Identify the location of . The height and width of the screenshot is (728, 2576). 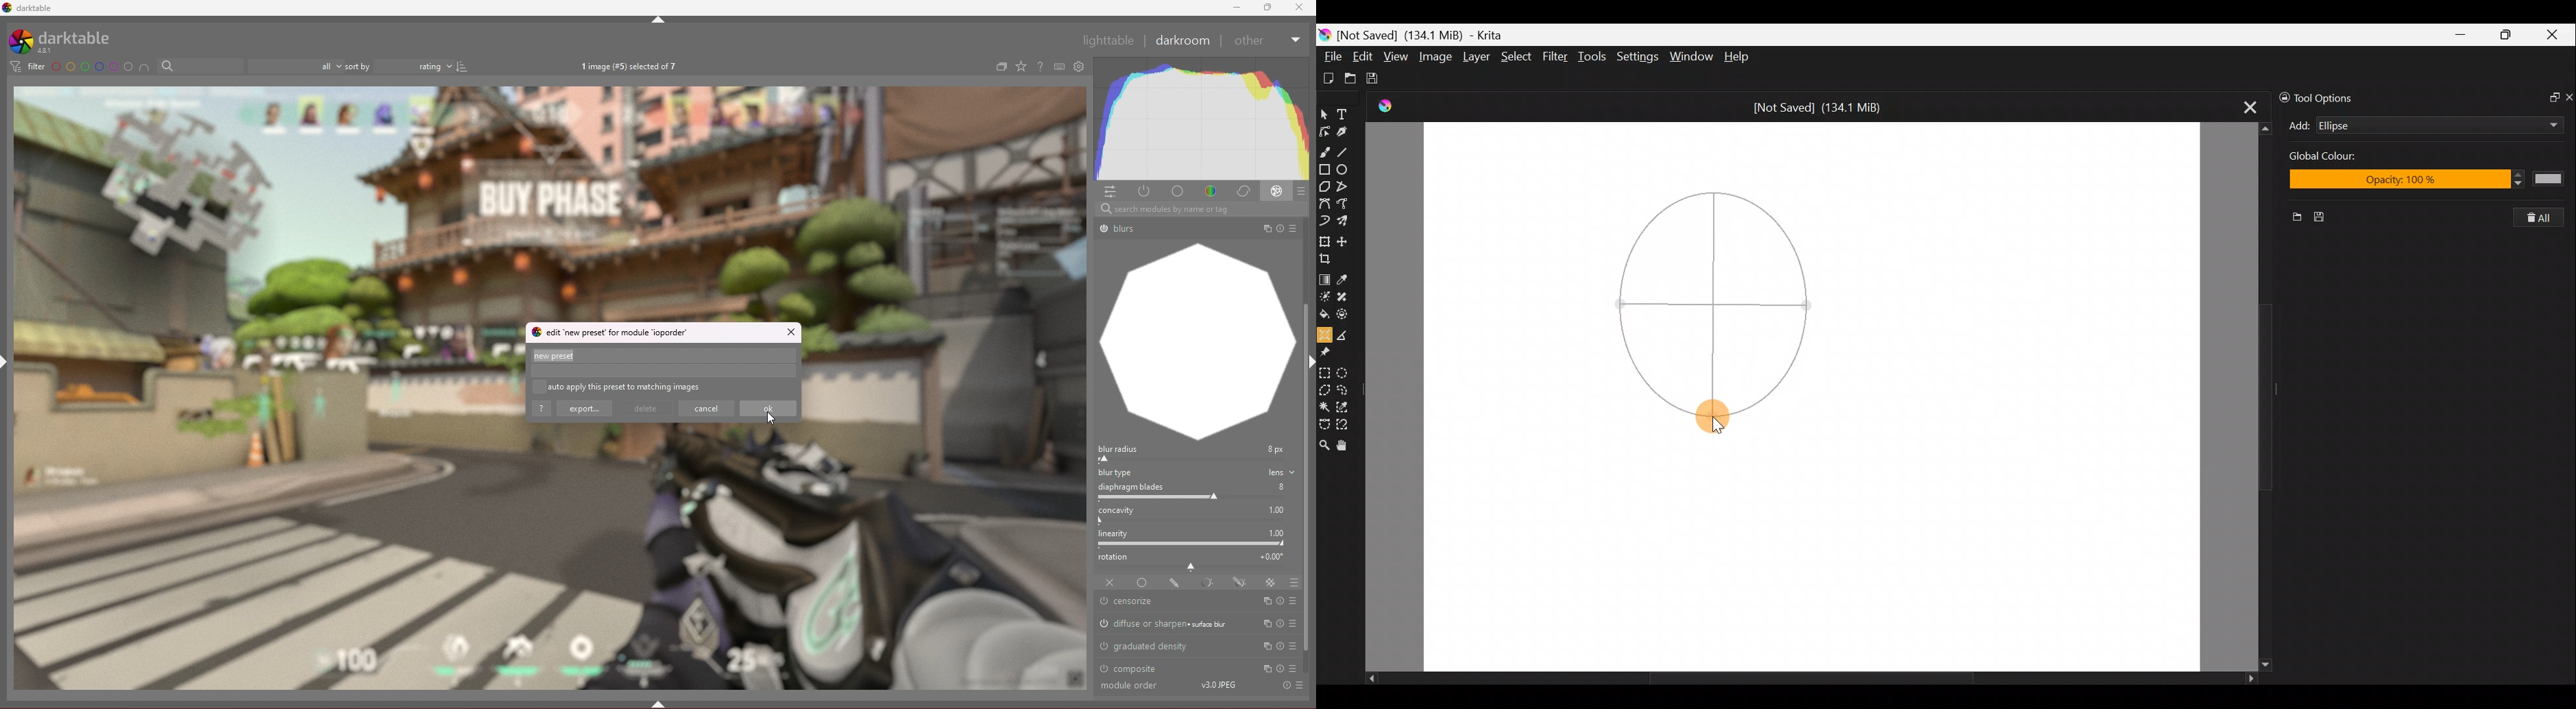
(1200, 209).